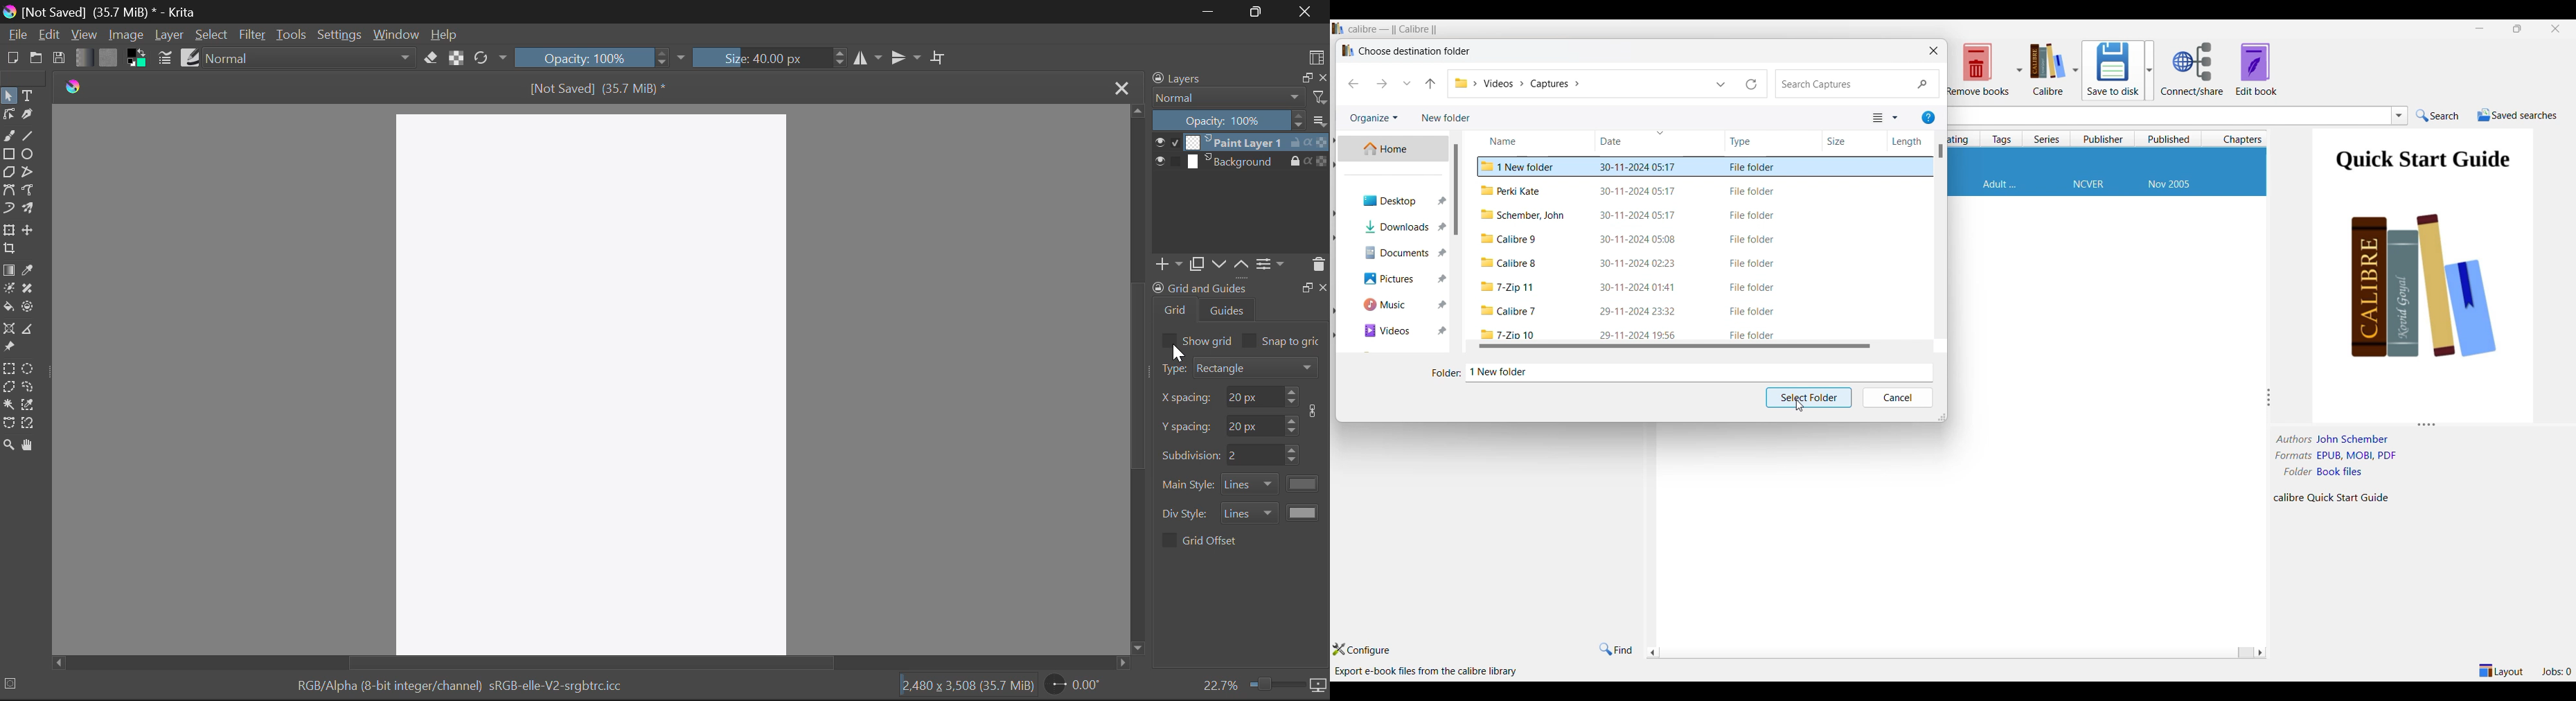 This screenshot has width=2576, height=728. I want to click on Tags column, so click(2002, 138).